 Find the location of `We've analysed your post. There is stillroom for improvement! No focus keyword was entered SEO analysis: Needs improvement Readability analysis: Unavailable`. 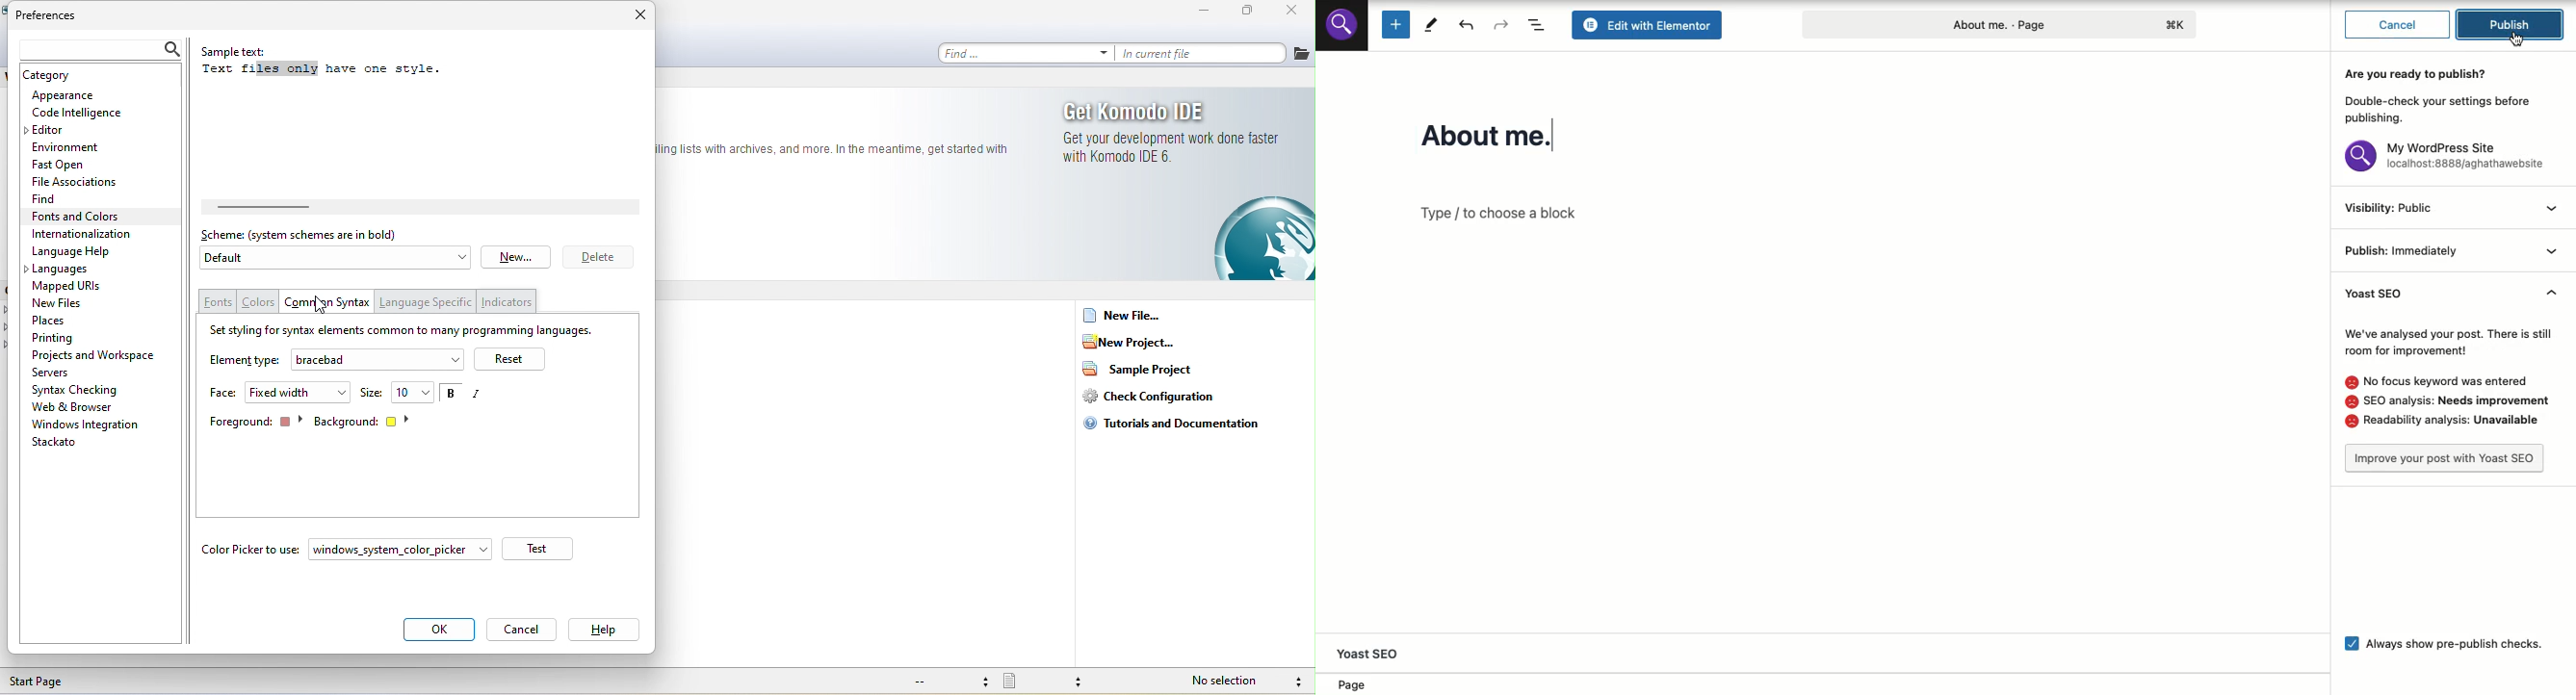

We've analysed your post. There is stillroom for improvement! No focus keyword was entered SEO analysis: Needs improvement Readability analysis: Unavailable is located at coordinates (2449, 377).